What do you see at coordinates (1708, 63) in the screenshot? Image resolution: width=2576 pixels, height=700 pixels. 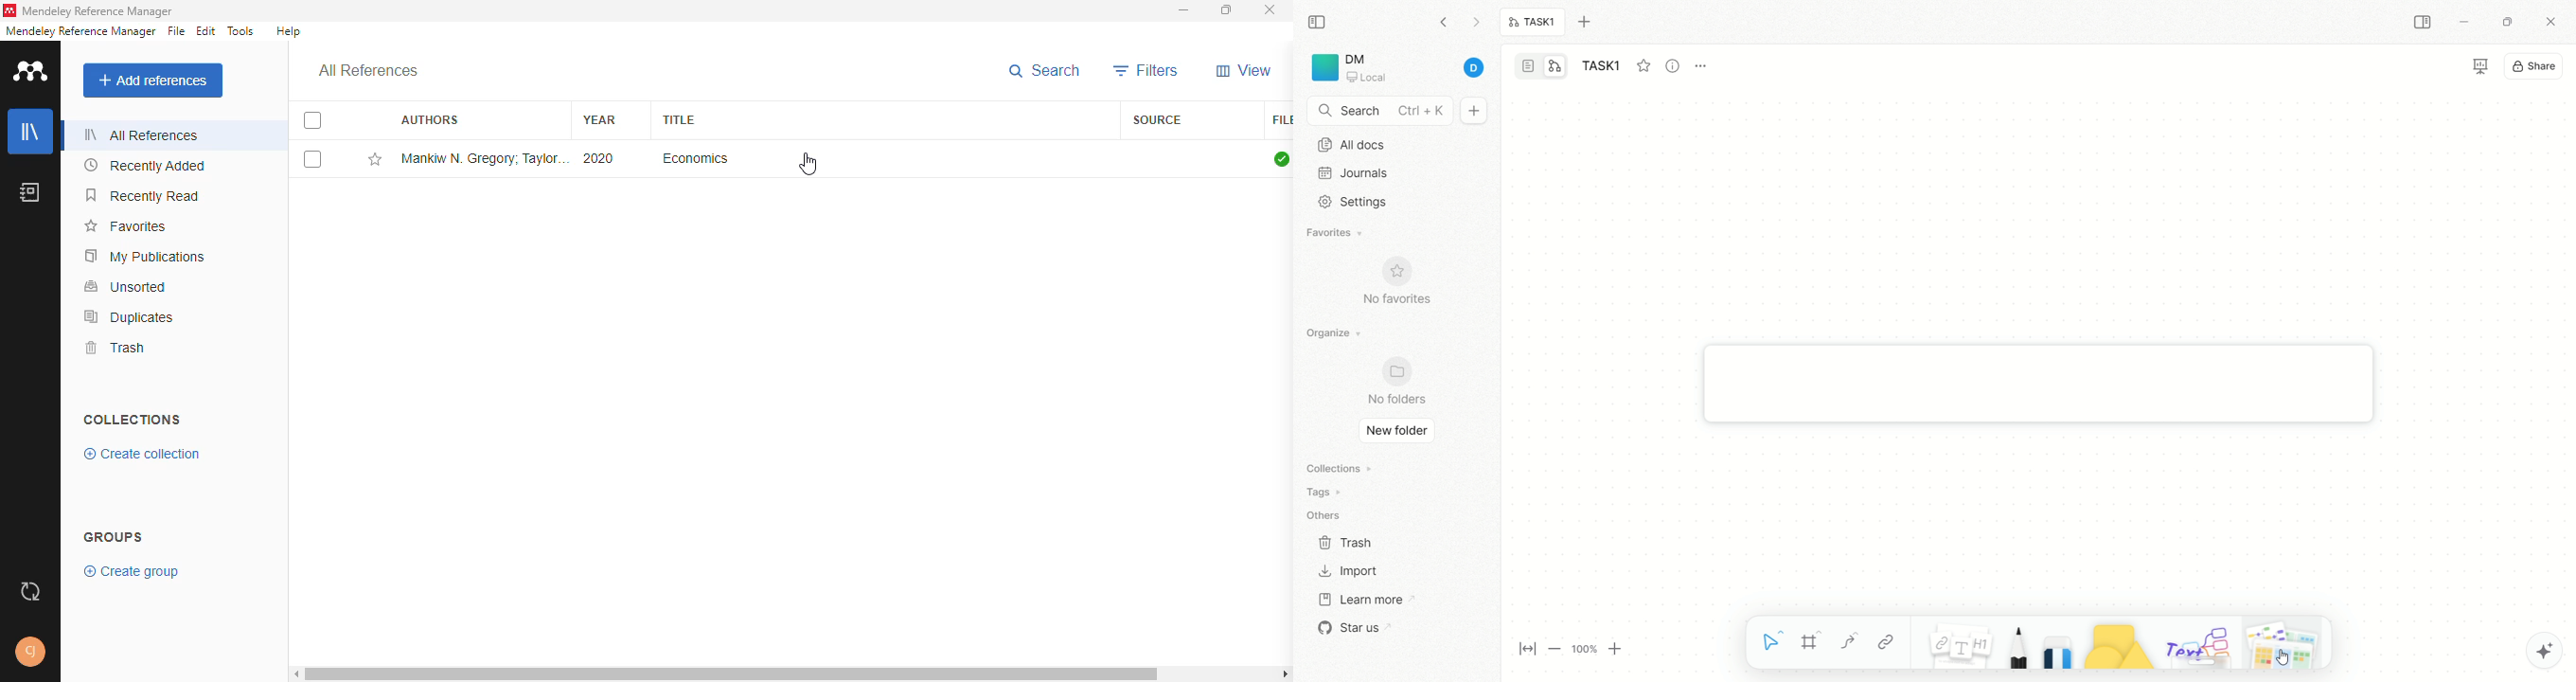 I see `options` at bounding box center [1708, 63].